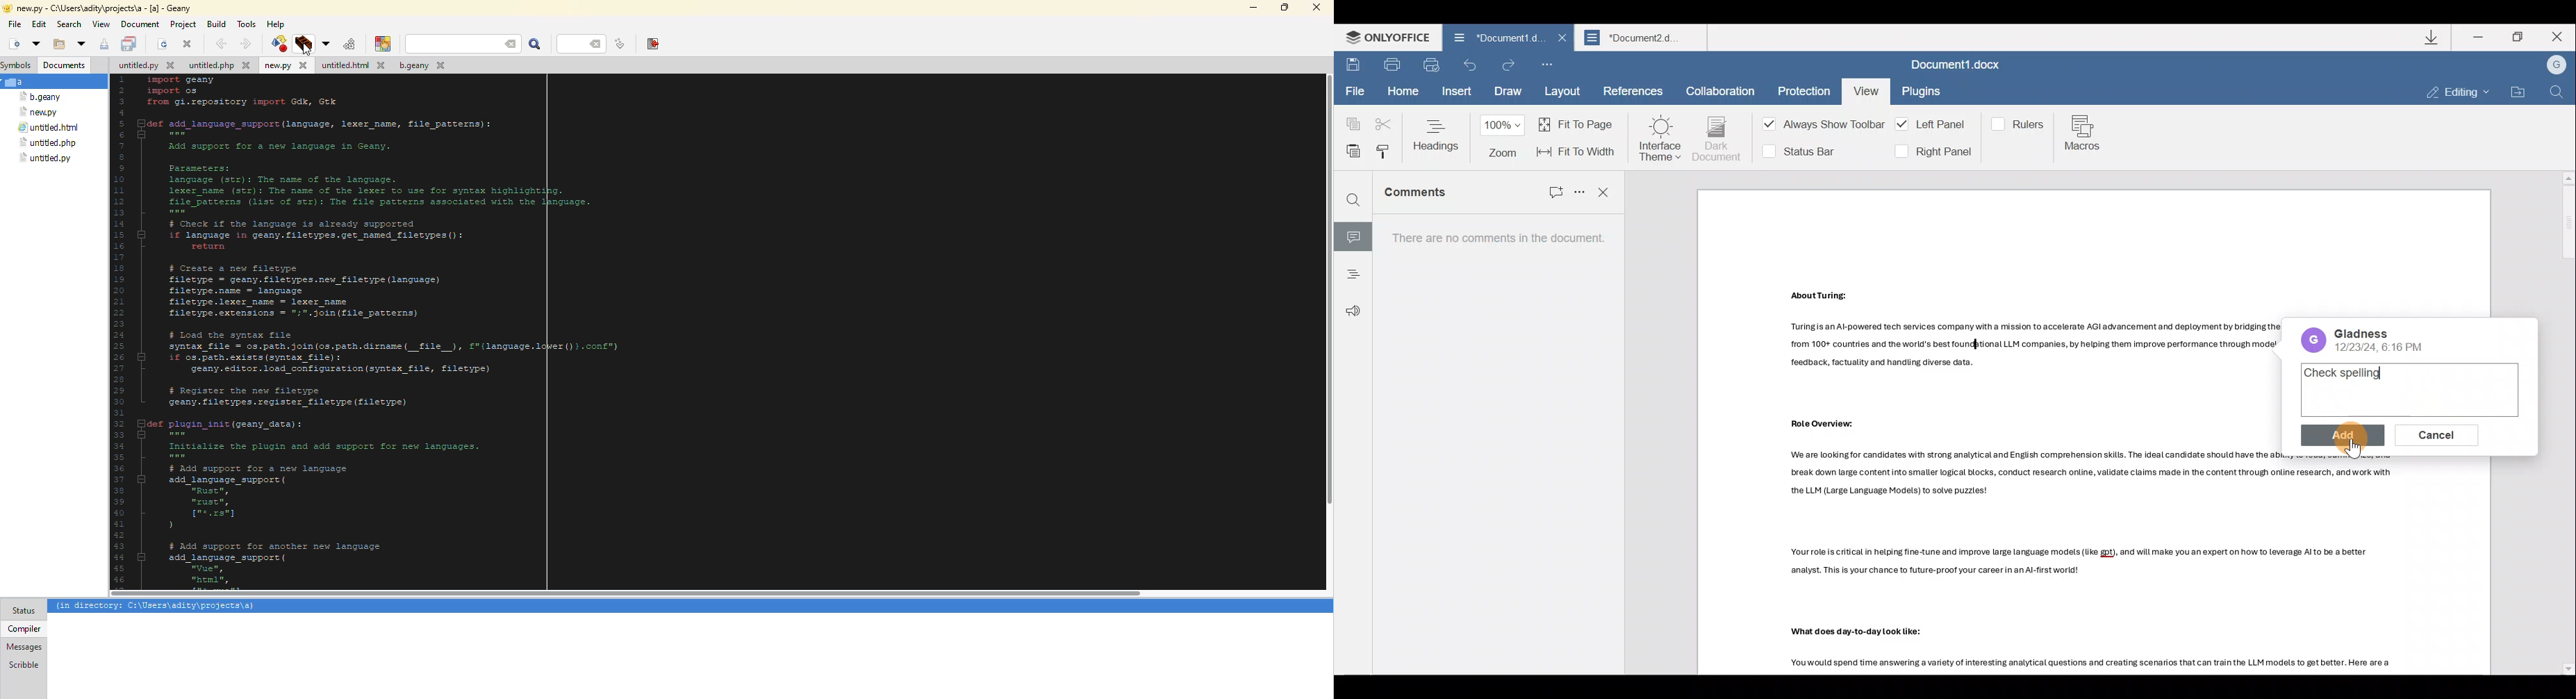 The height and width of the screenshot is (700, 2576). Describe the element at coordinates (187, 44) in the screenshot. I see `close` at that location.